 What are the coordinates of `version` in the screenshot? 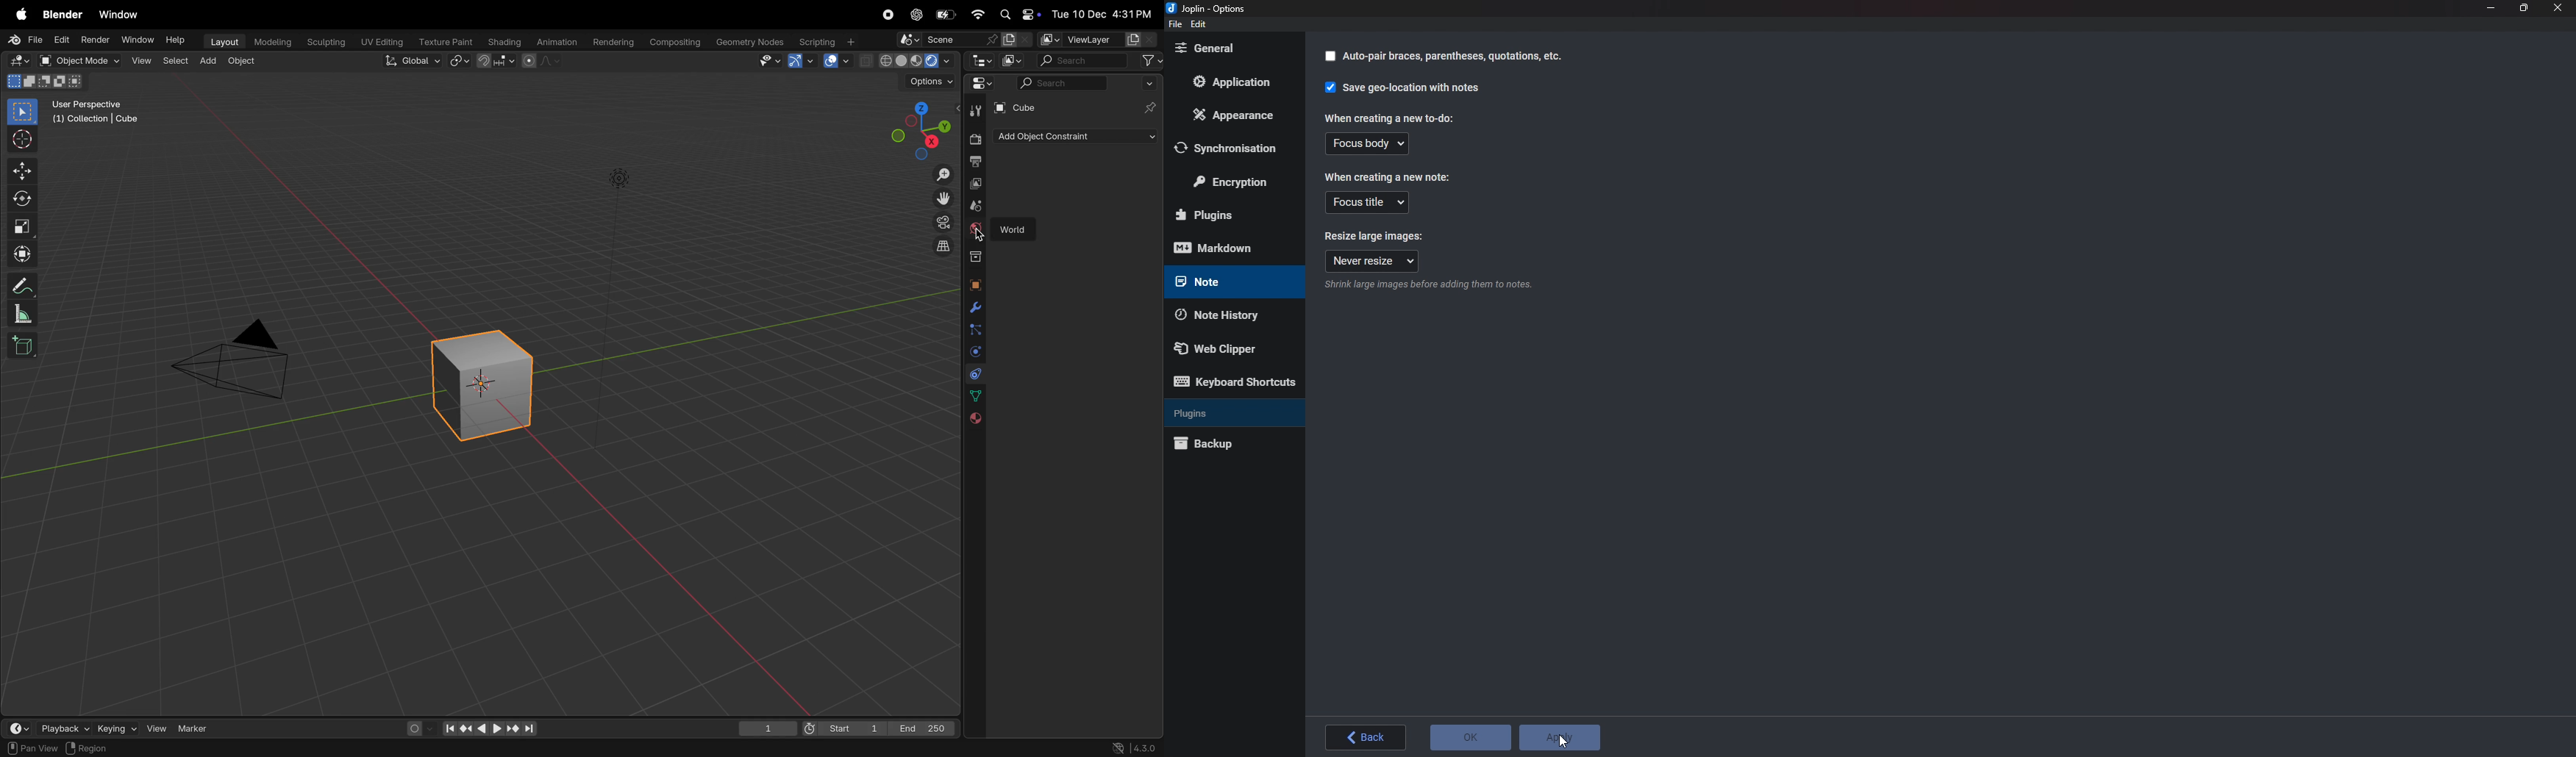 It's located at (1139, 748).